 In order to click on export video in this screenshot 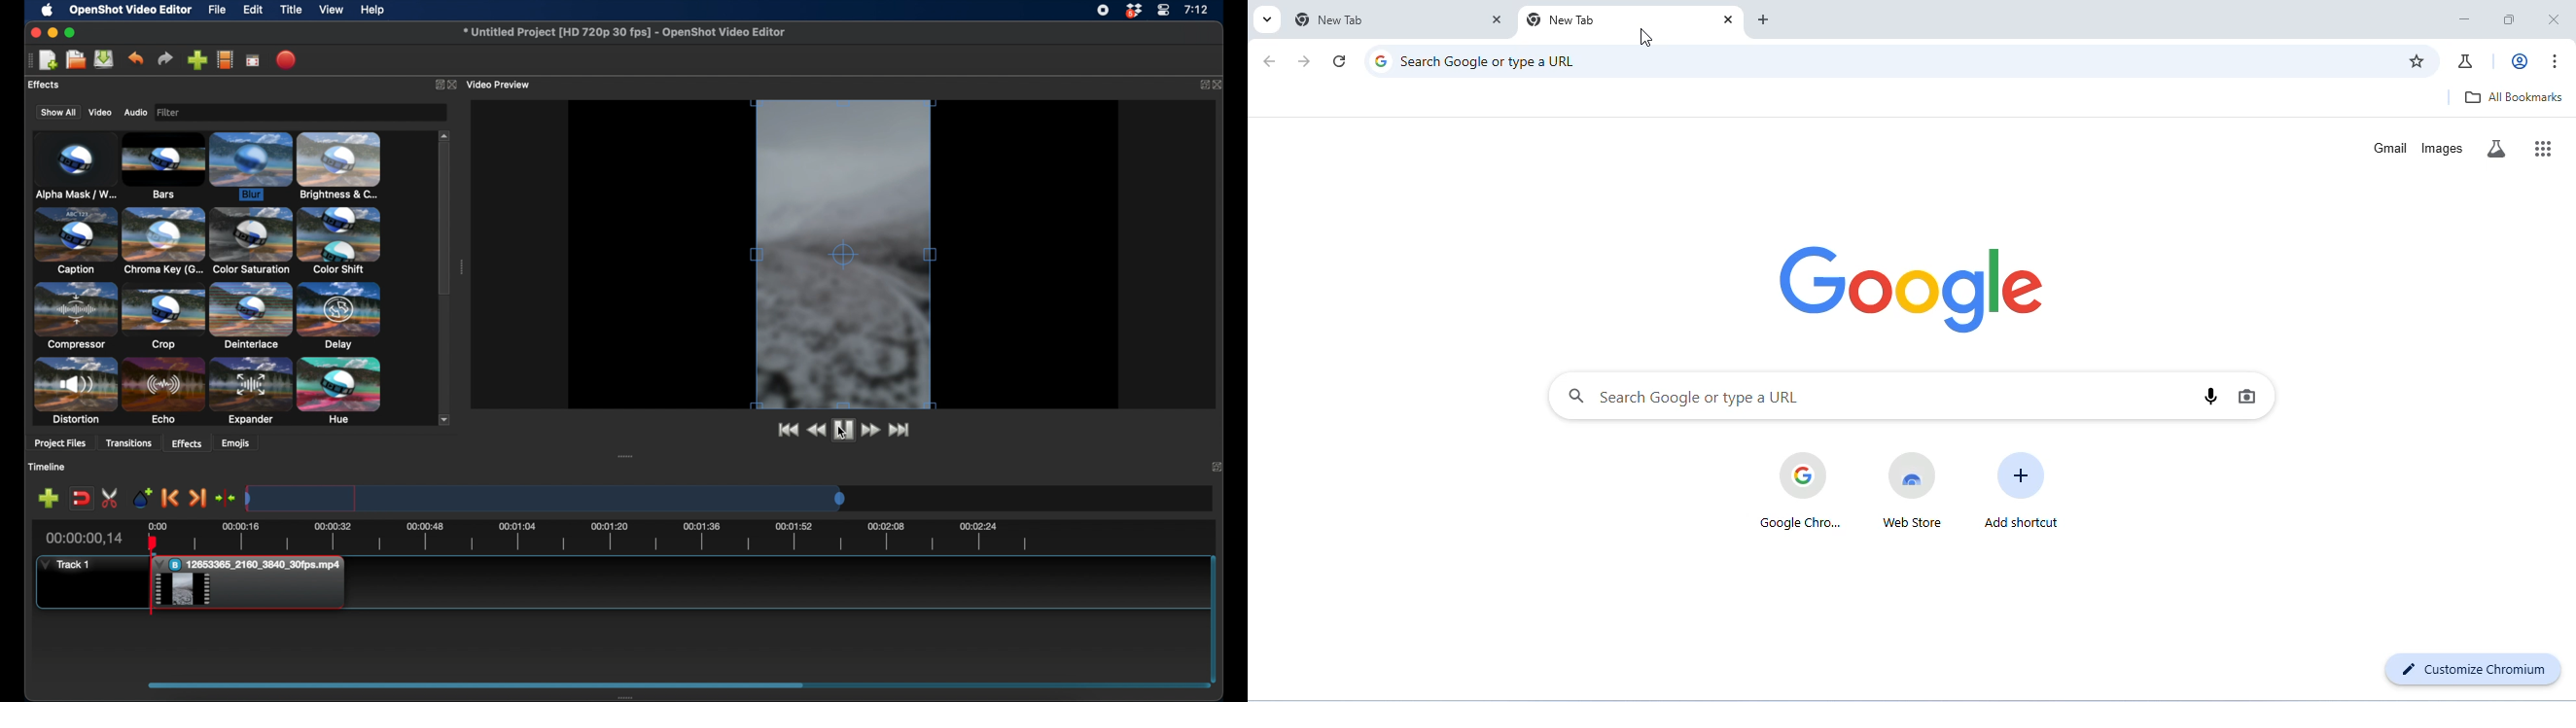, I will do `click(288, 60)`.